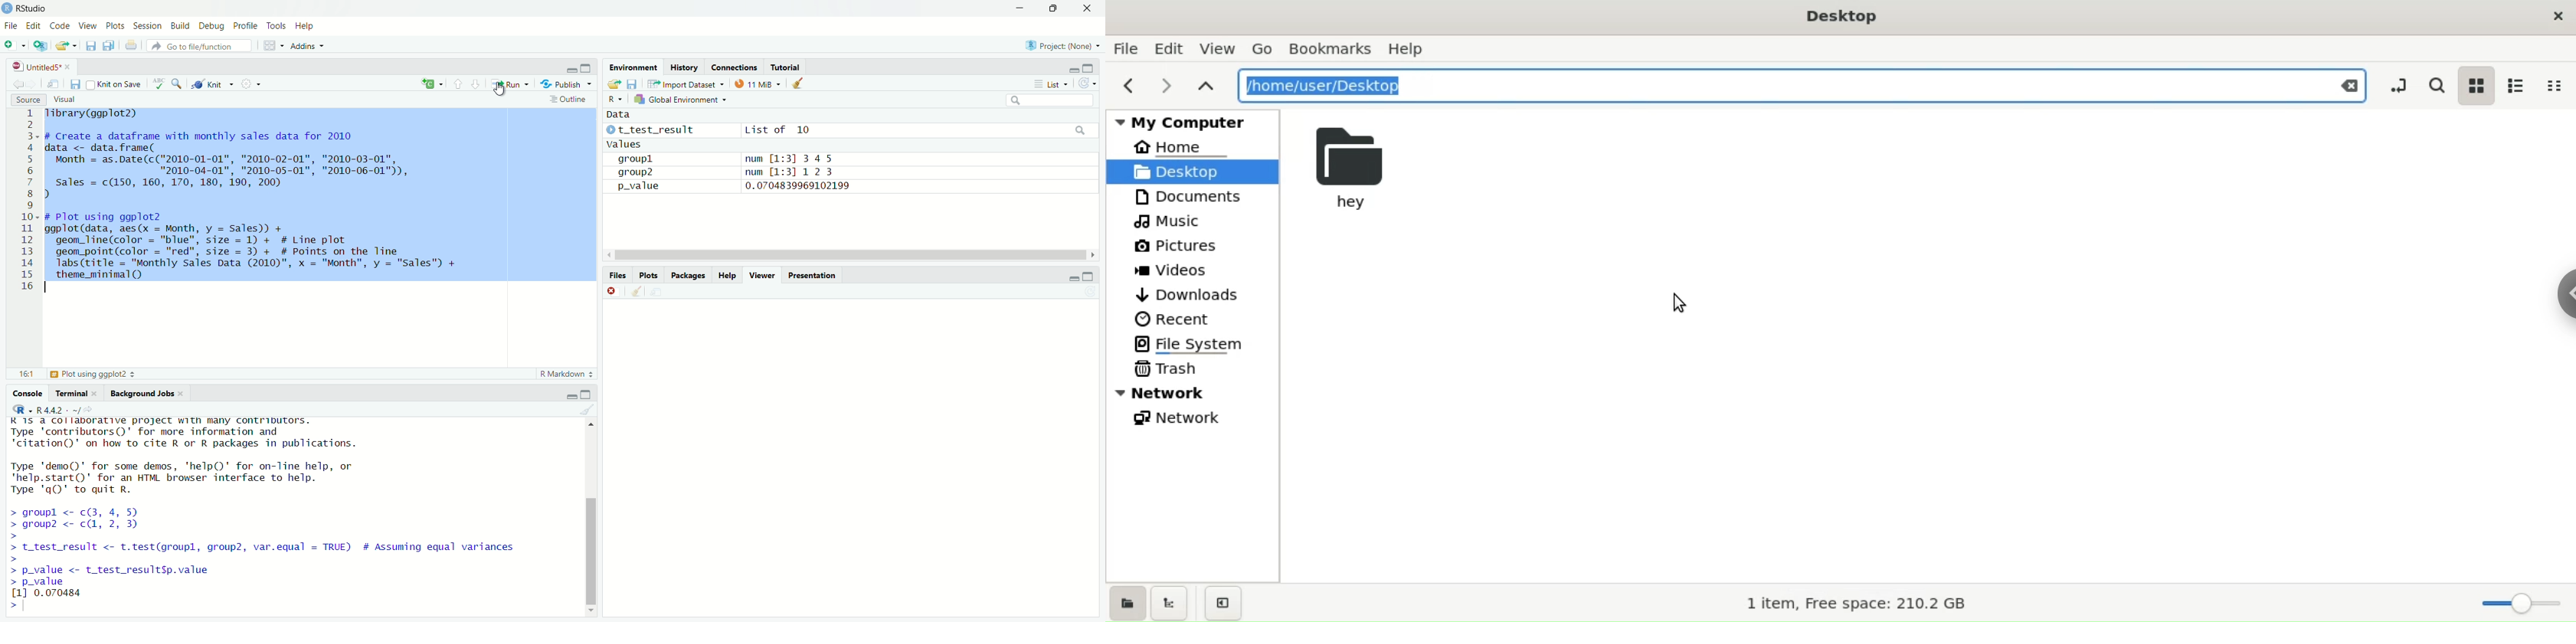 Image resolution: width=2576 pixels, height=644 pixels. Describe the element at coordinates (567, 373) in the screenshot. I see `R Markdown` at that location.